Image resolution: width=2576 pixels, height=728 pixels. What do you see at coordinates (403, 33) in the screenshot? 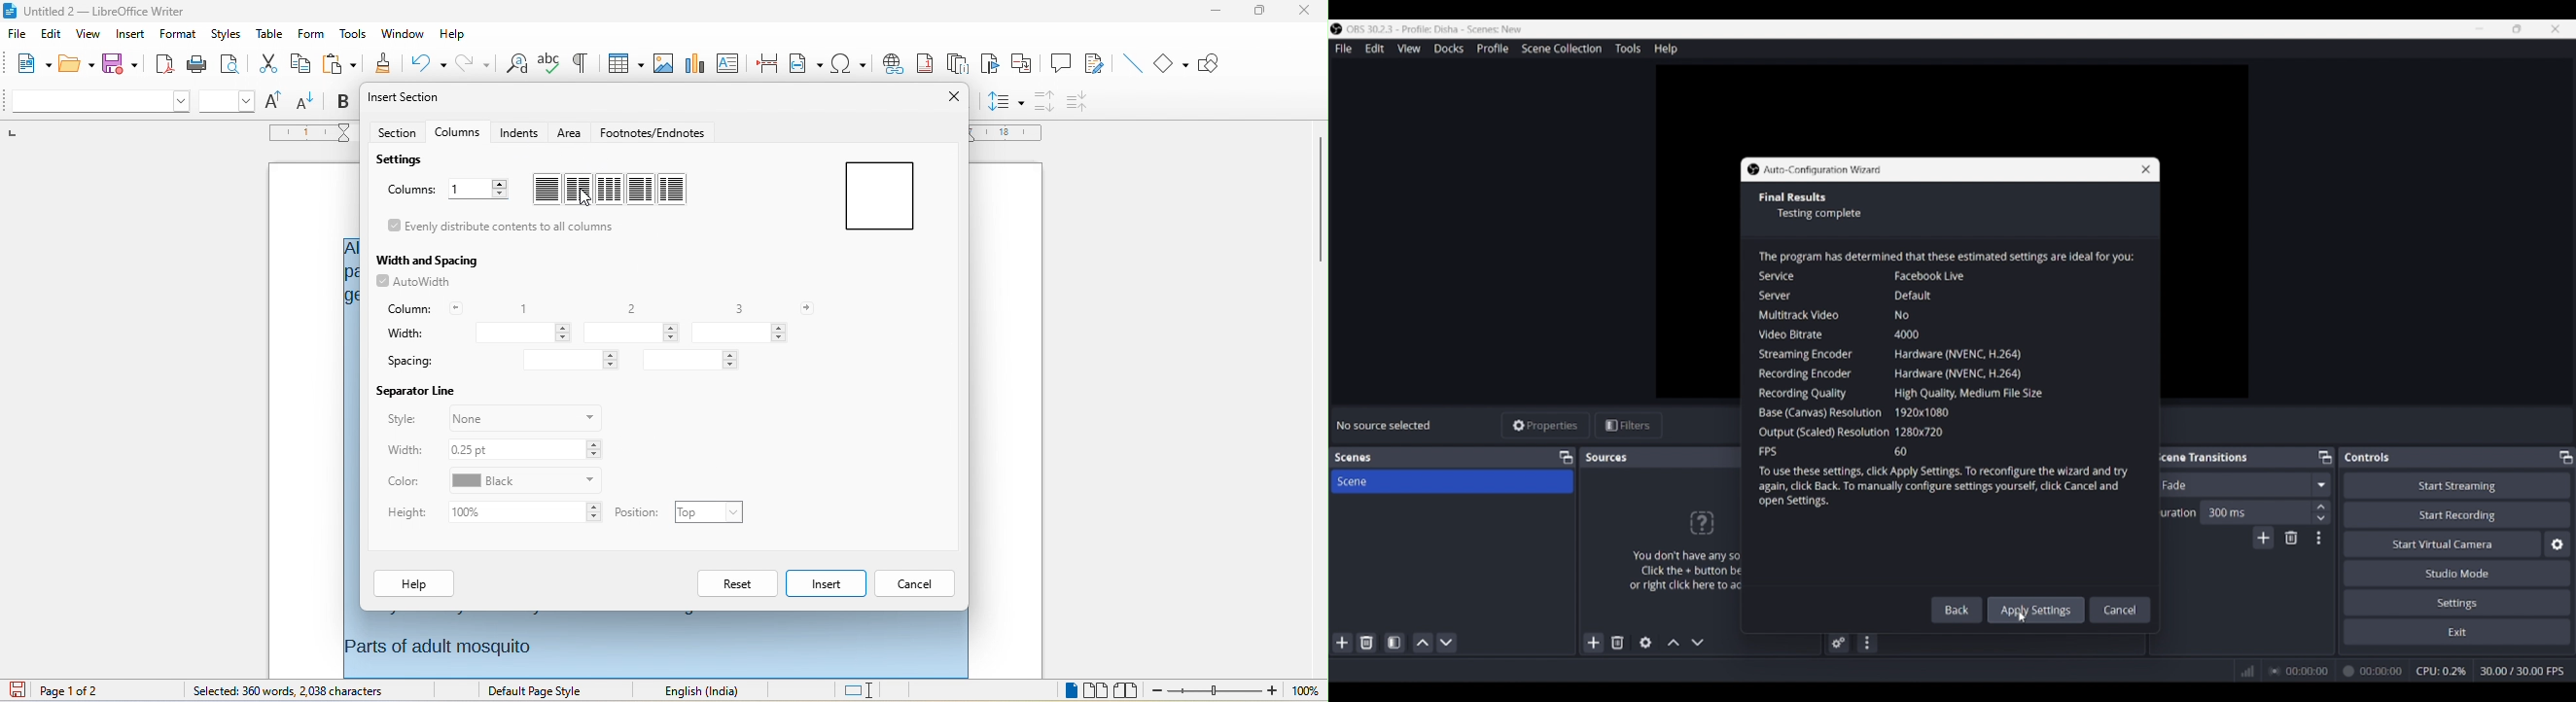
I see `window` at bounding box center [403, 33].